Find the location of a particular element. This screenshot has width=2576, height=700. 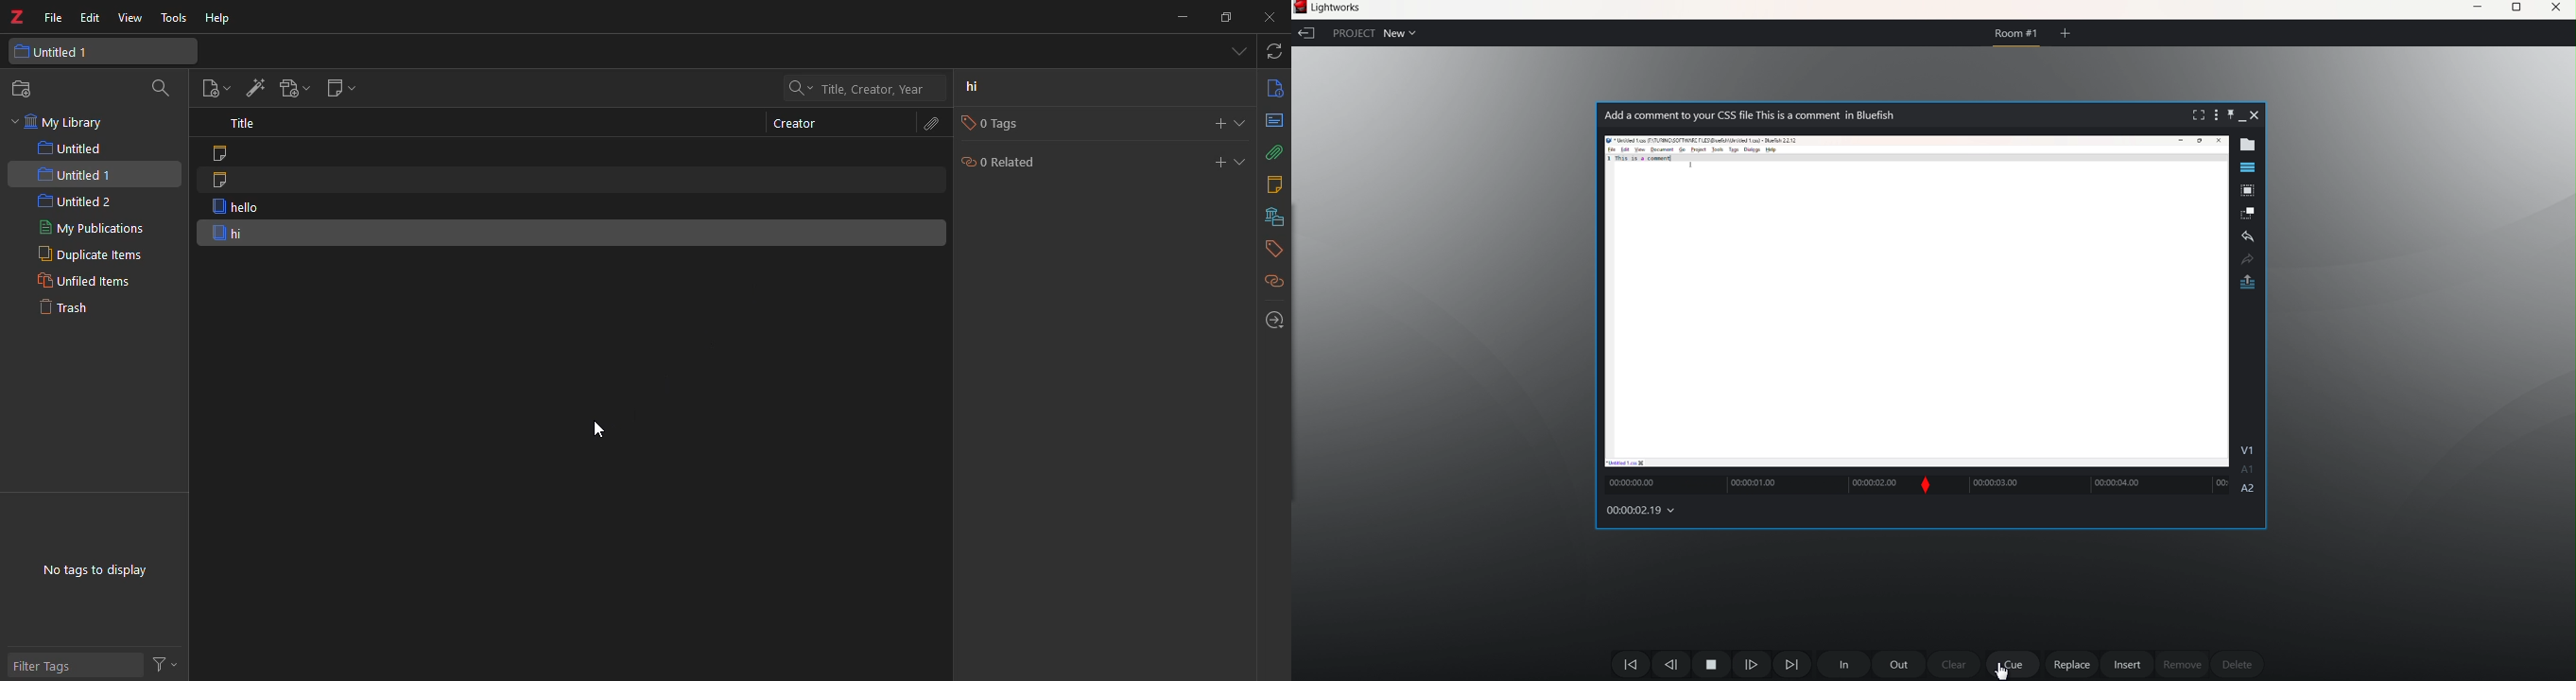

show timeline is located at coordinates (2247, 167).